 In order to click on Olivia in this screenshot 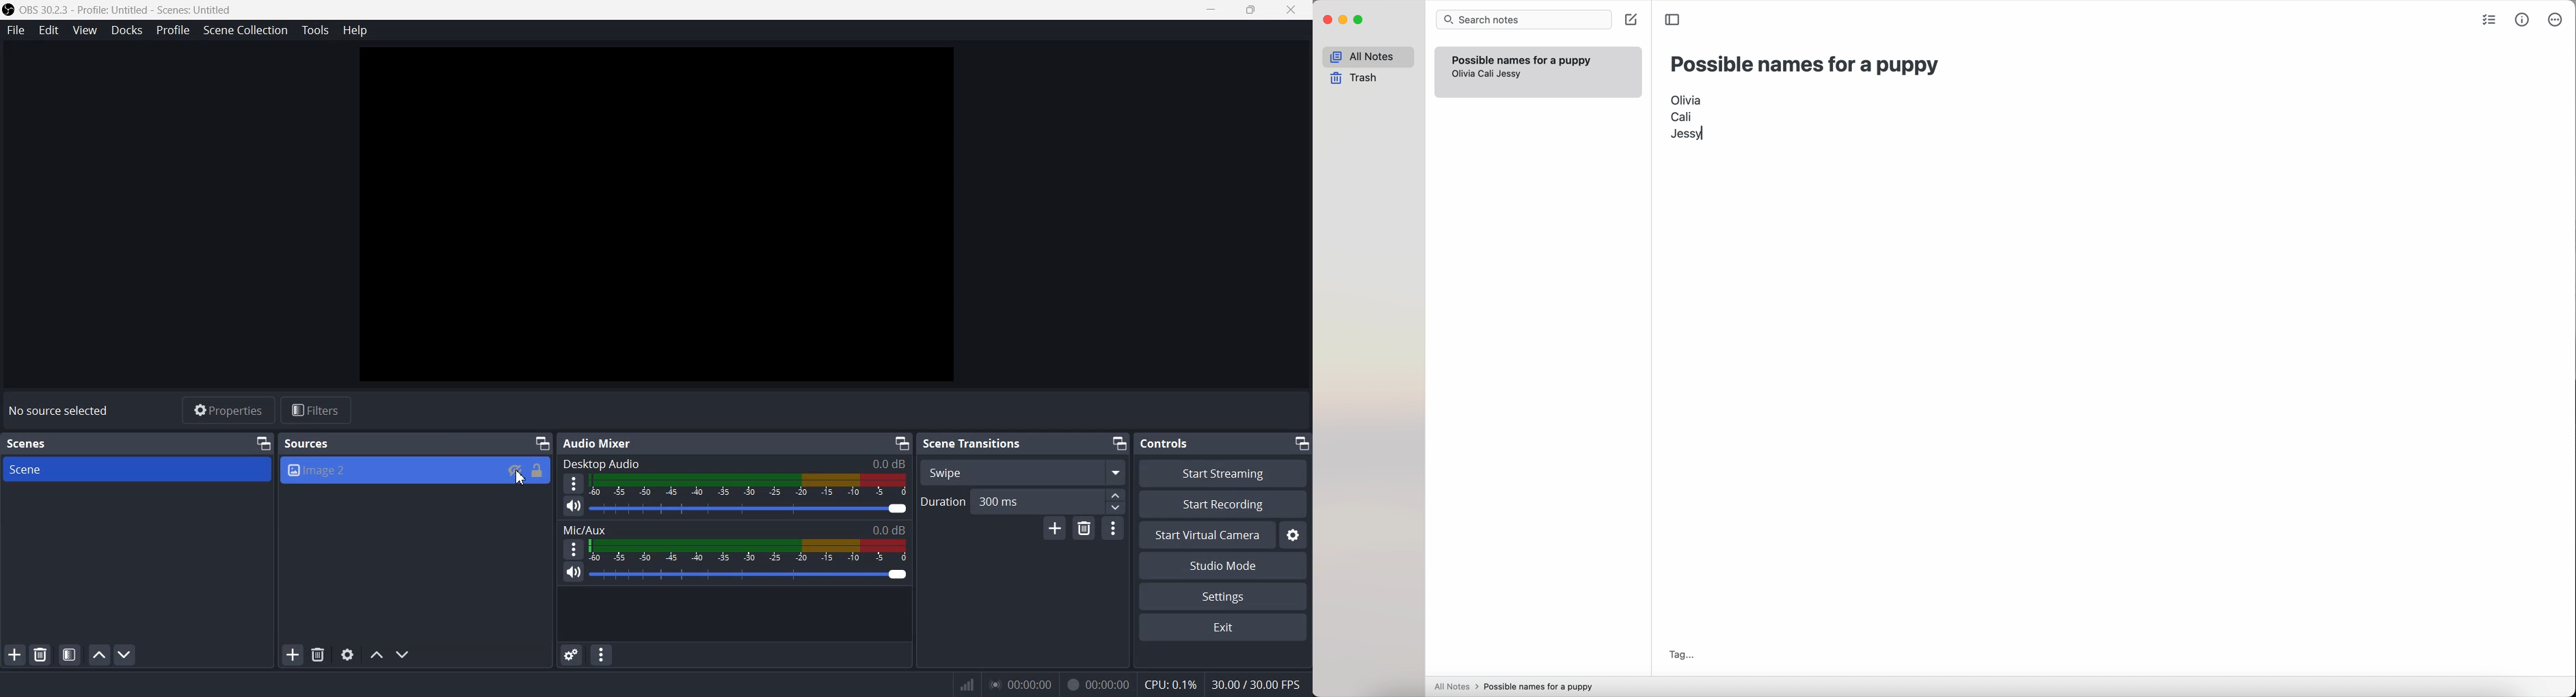, I will do `click(1687, 98)`.